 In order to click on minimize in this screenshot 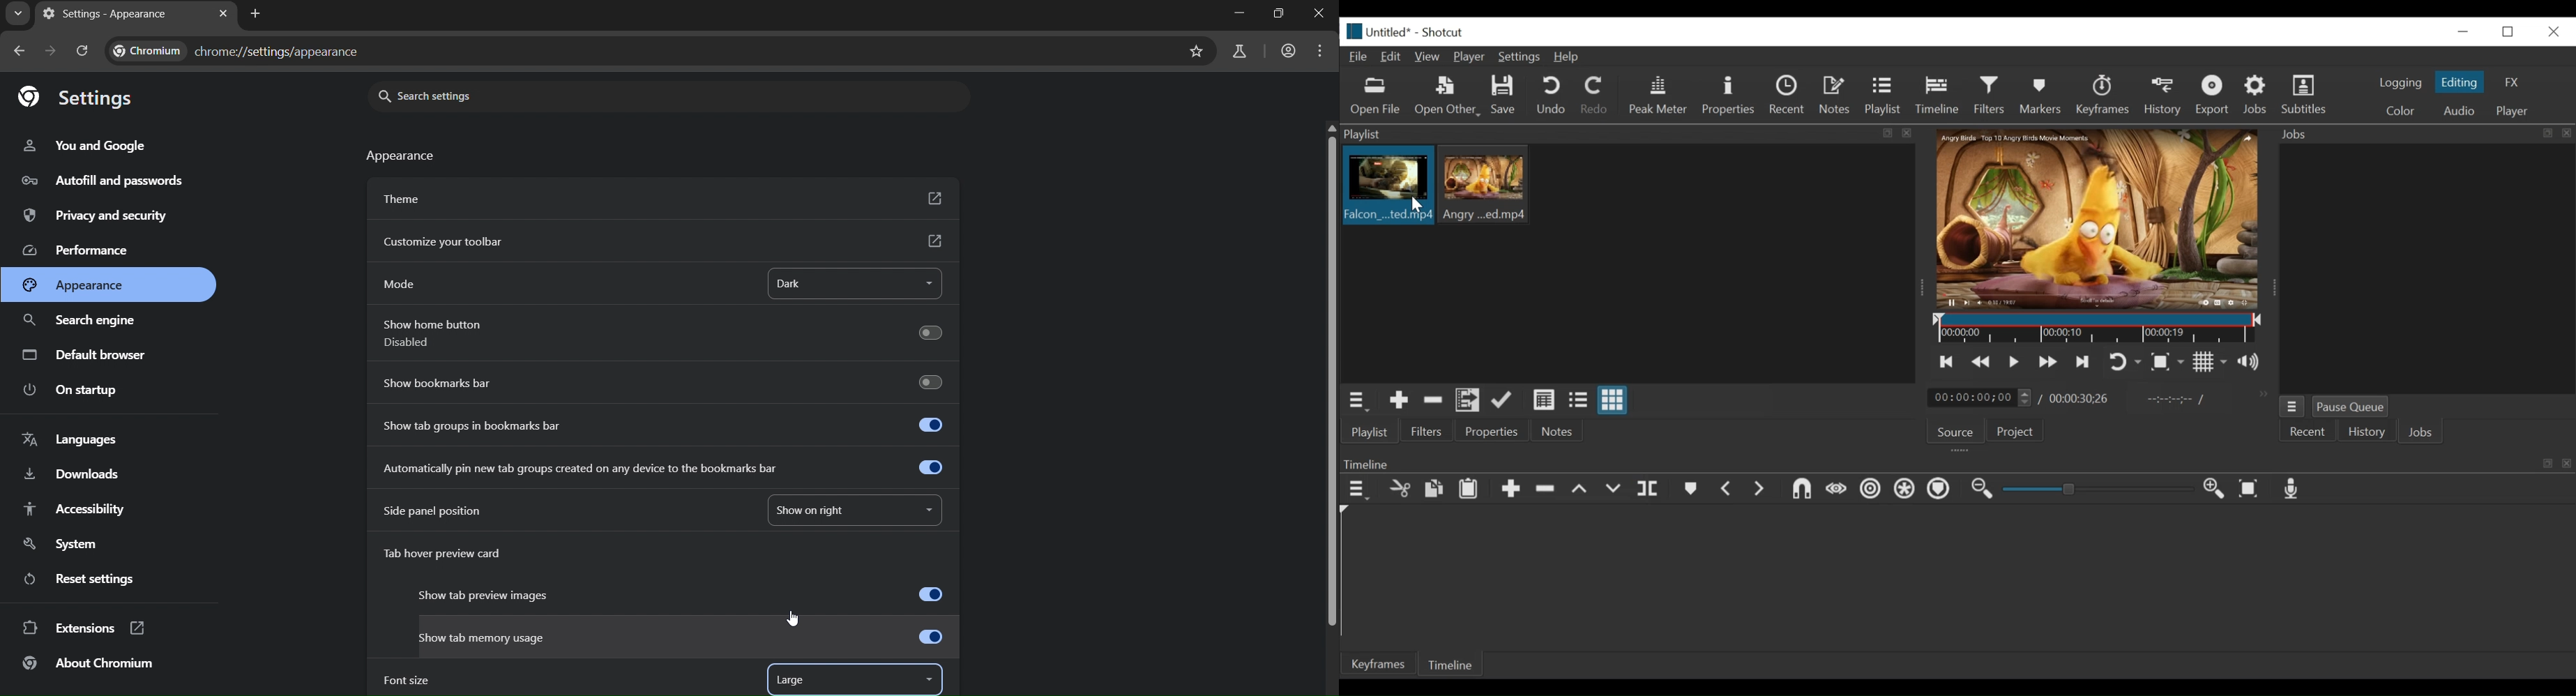, I will do `click(2463, 31)`.